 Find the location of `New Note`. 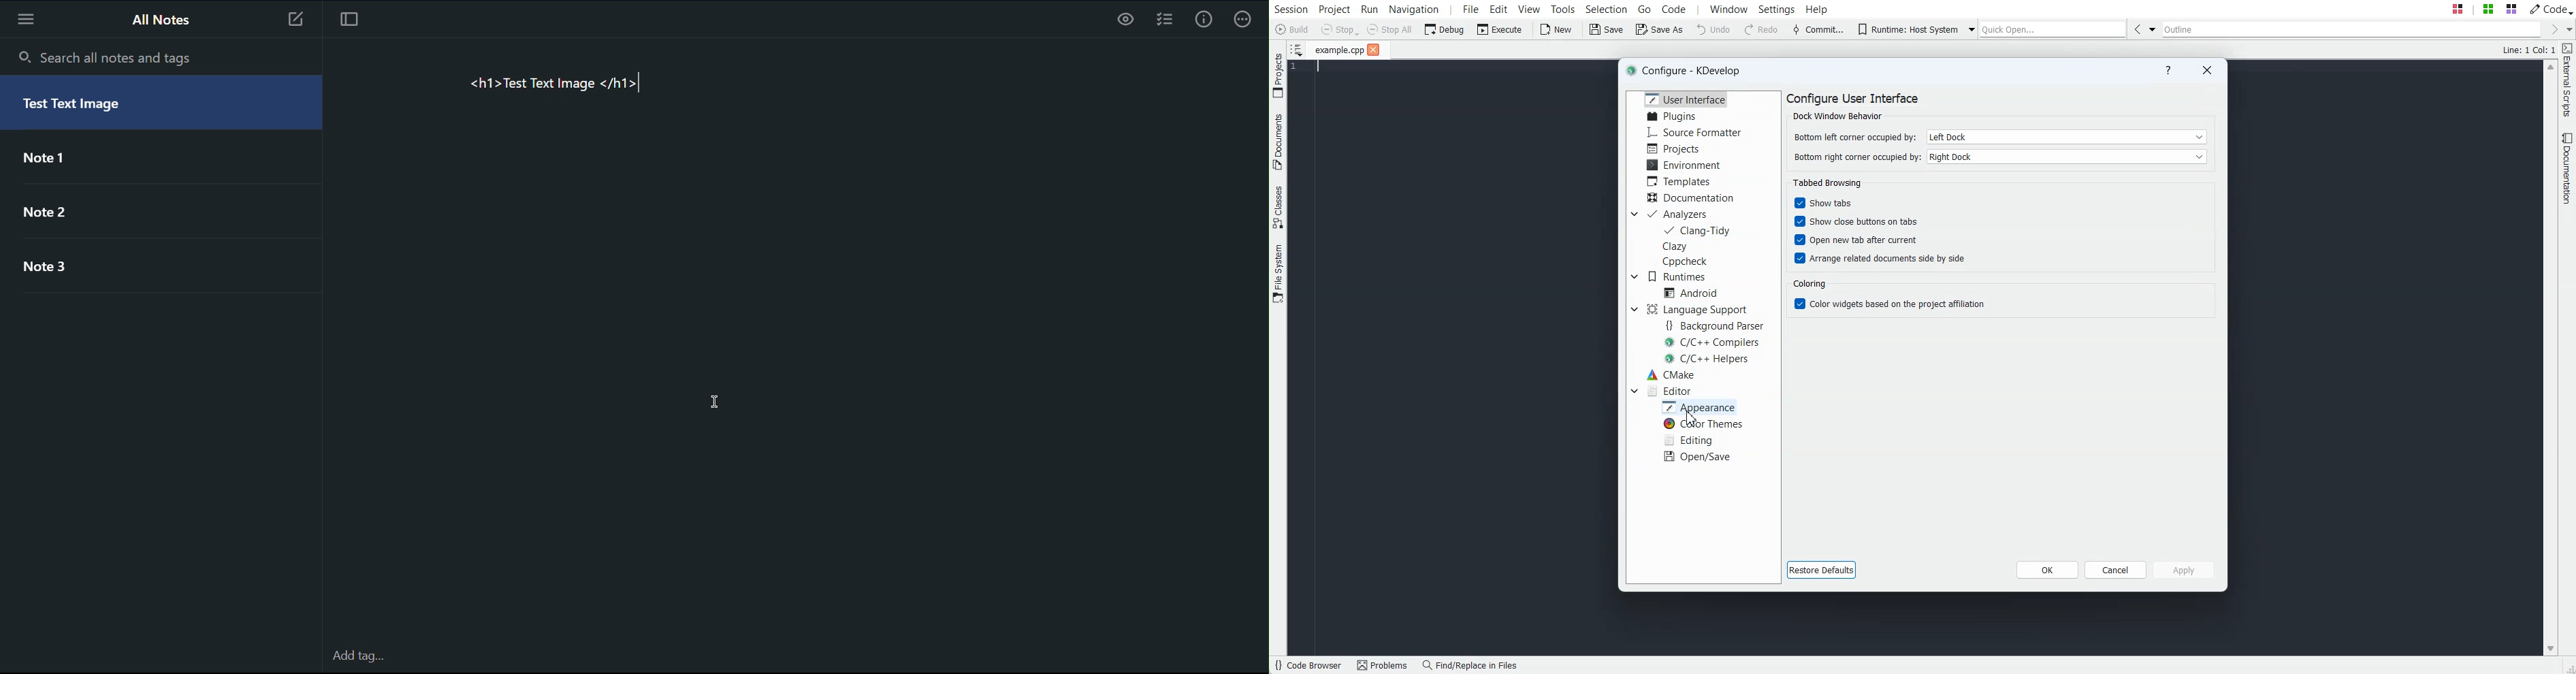

New Note is located at coordinates (296, 18).